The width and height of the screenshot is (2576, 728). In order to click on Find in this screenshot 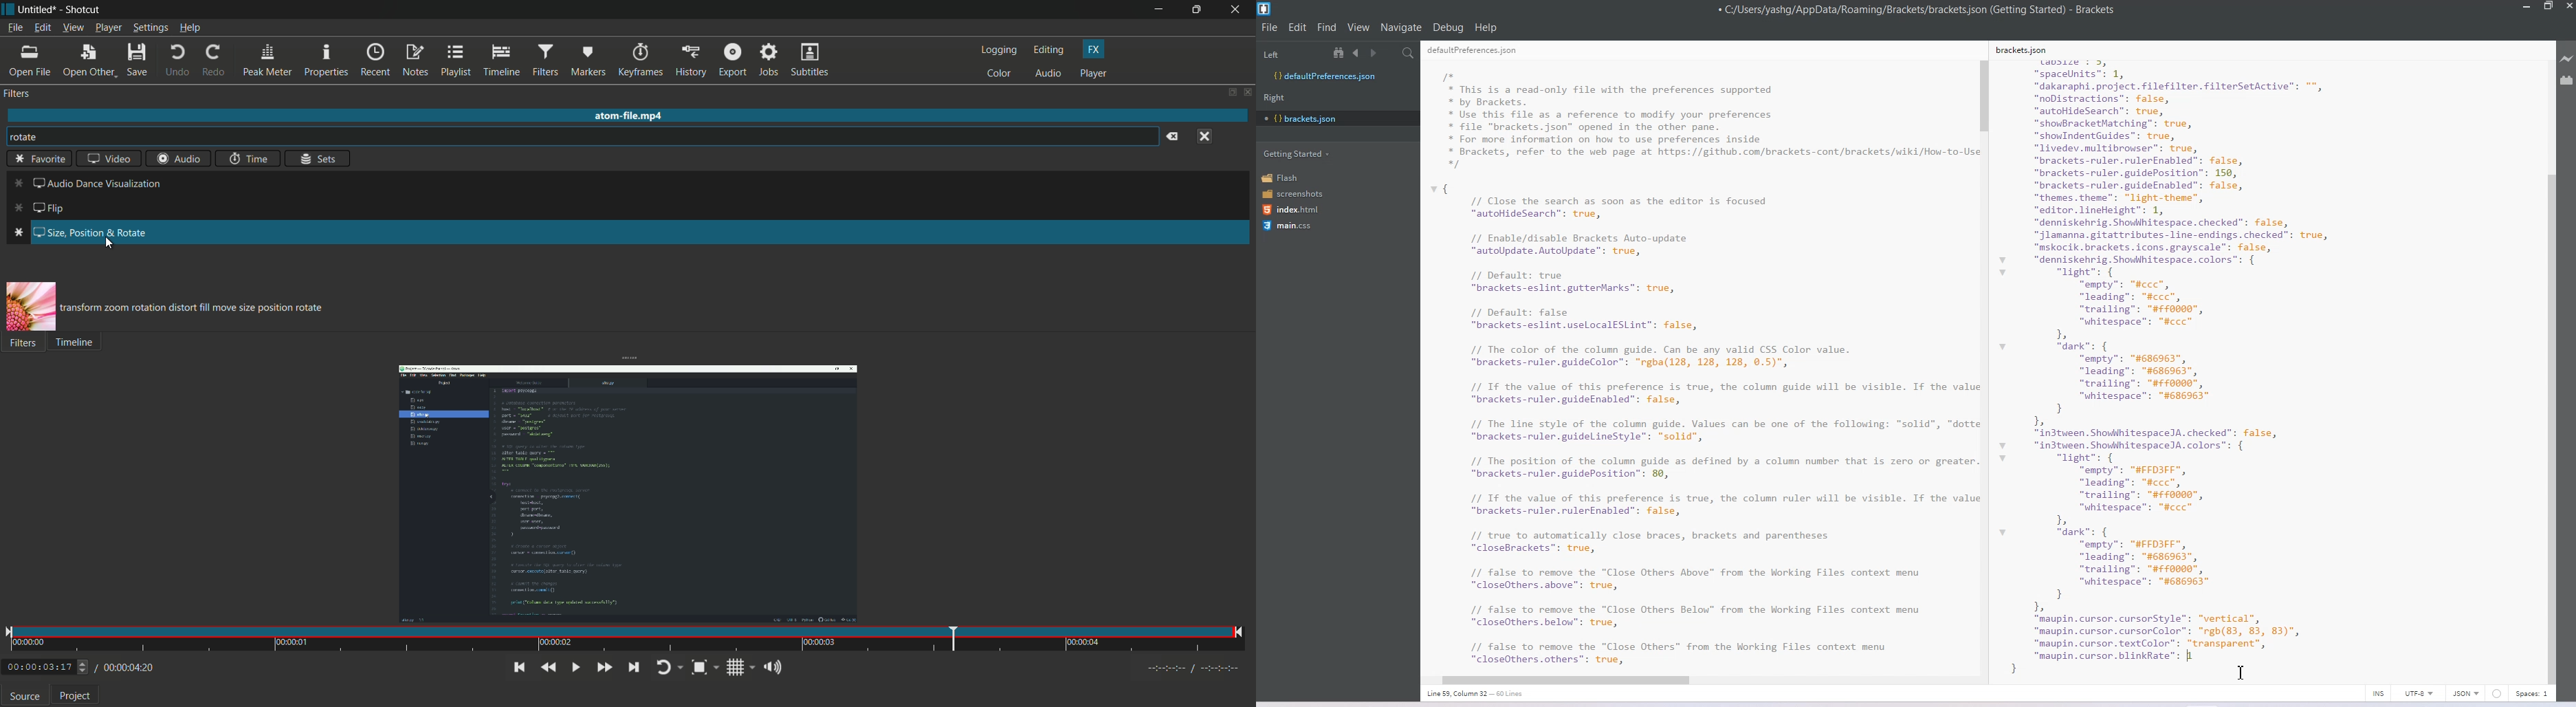, I will do `click(1328, 27)`.